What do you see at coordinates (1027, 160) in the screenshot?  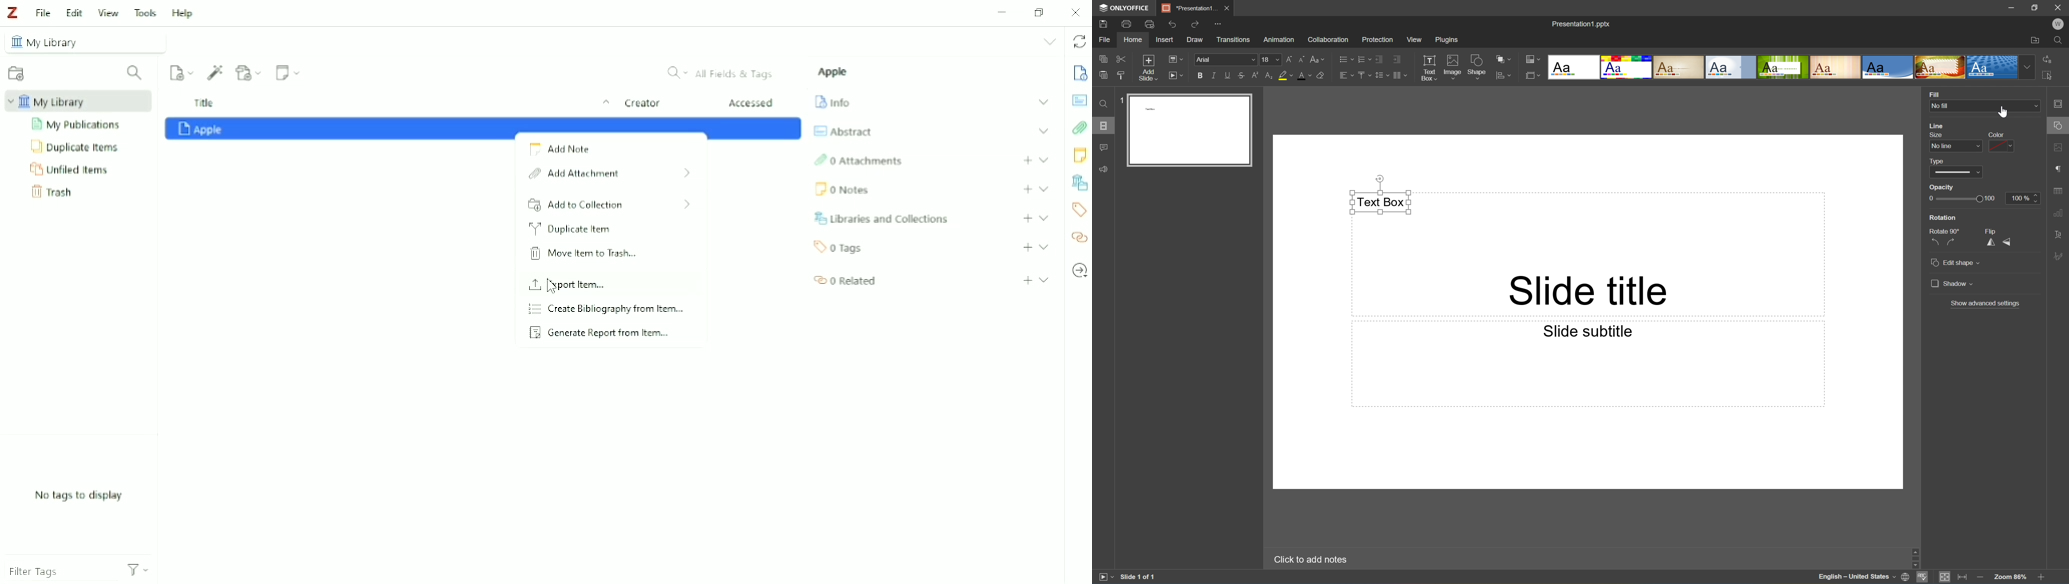 I see `Add` at bounding box center [1027, 160].